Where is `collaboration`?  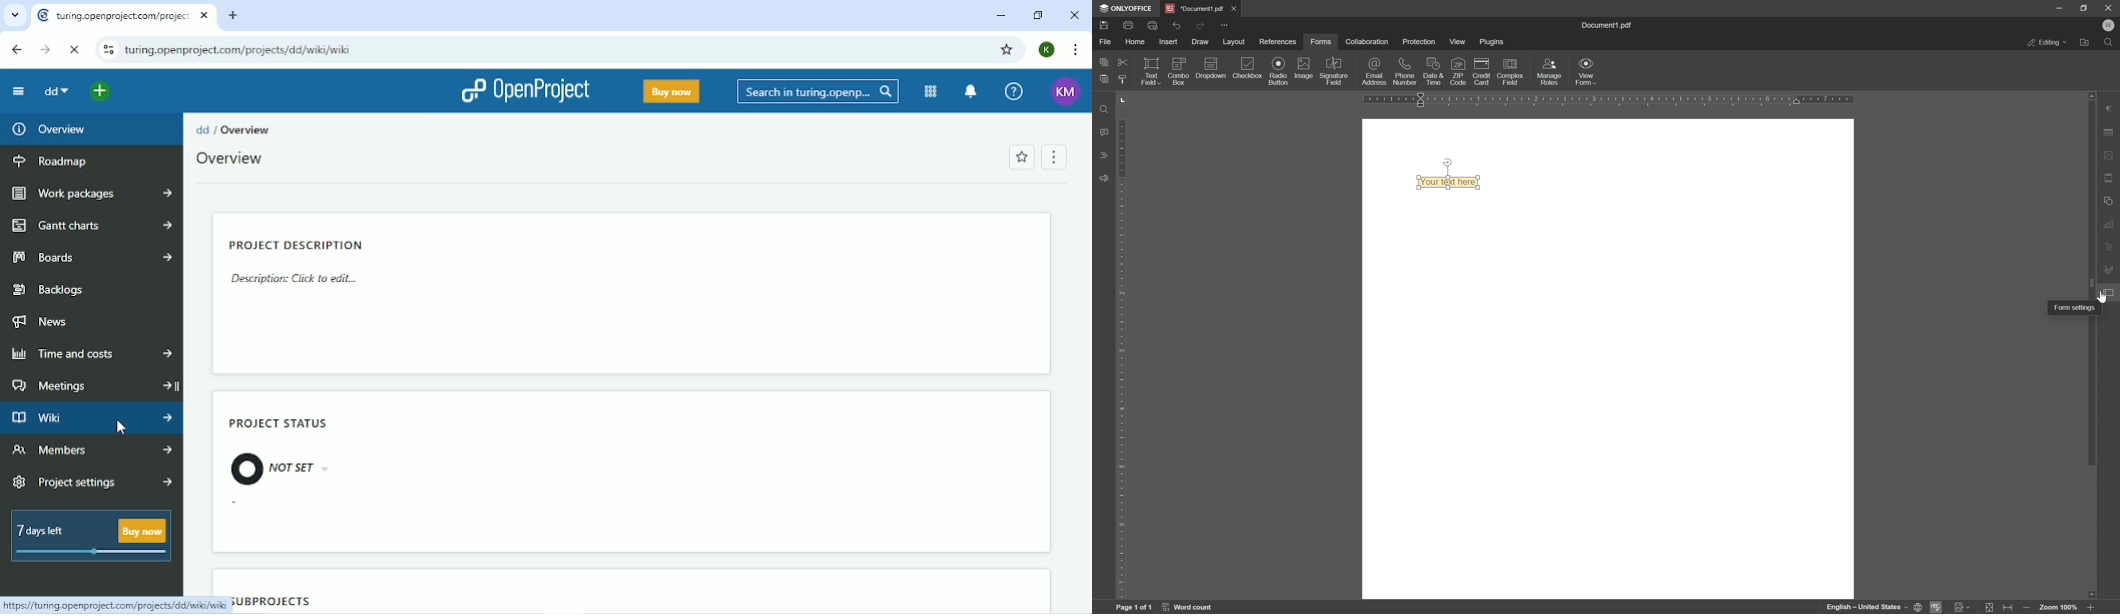 collaboration is located at coordinates (1366, 41).